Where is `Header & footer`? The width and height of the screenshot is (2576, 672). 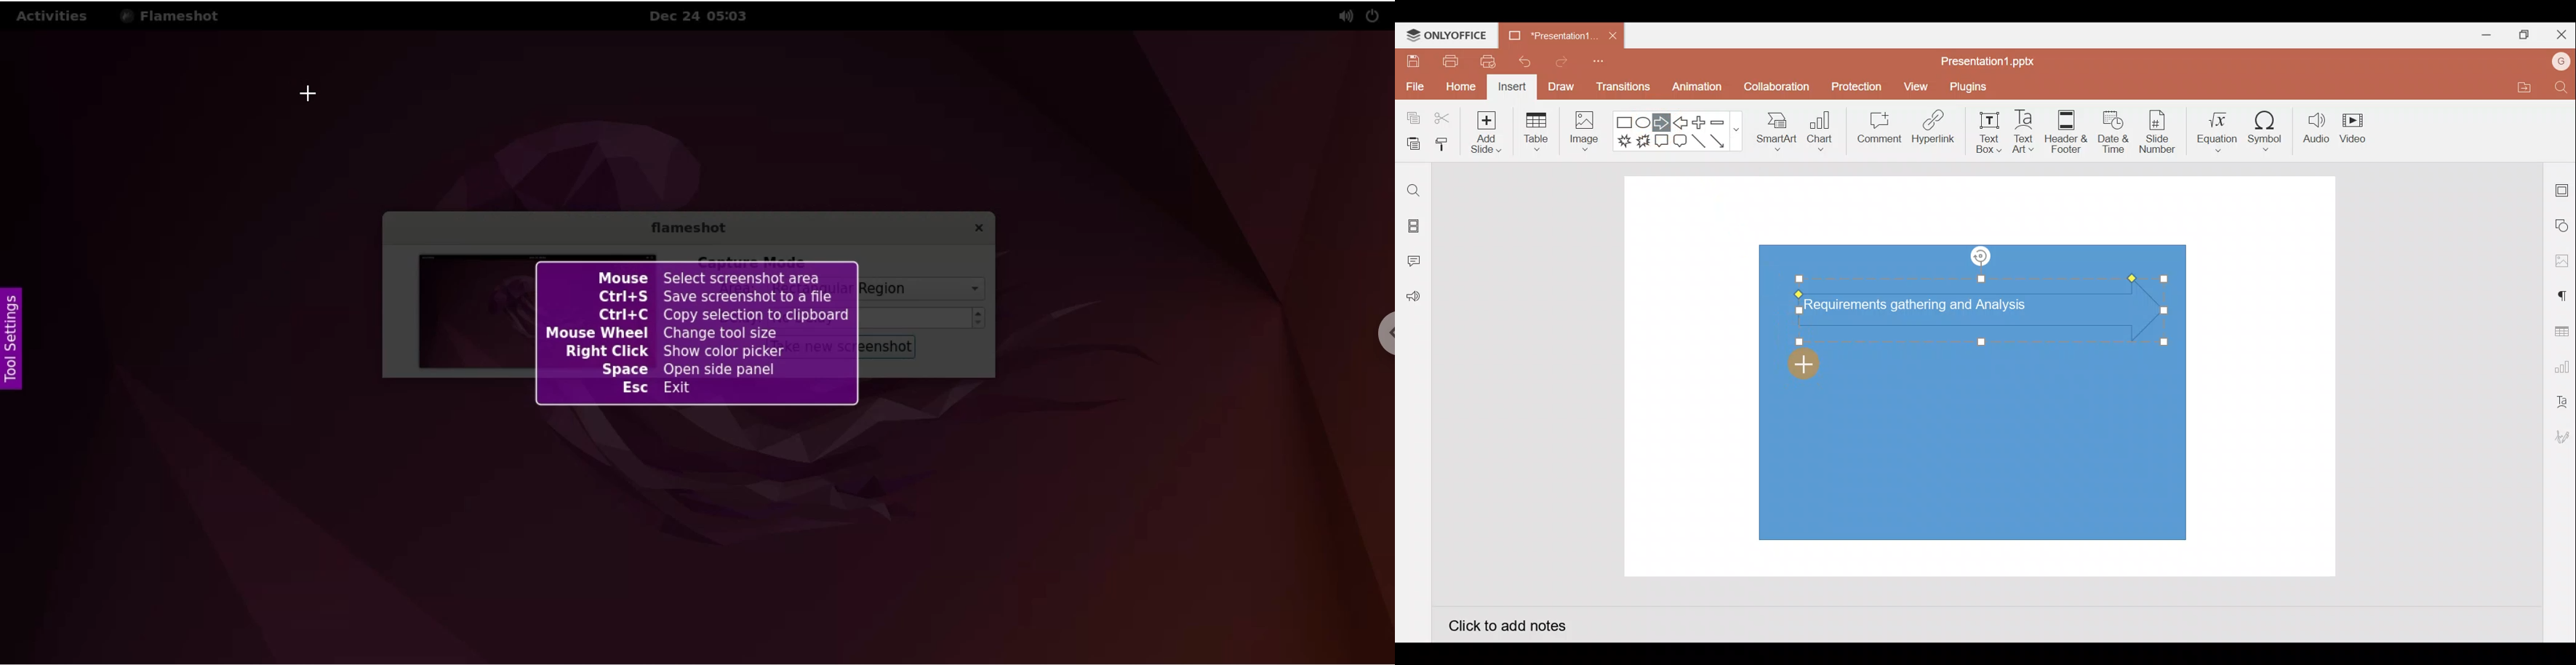 Header & footer is located at coordinates (2067, 128).